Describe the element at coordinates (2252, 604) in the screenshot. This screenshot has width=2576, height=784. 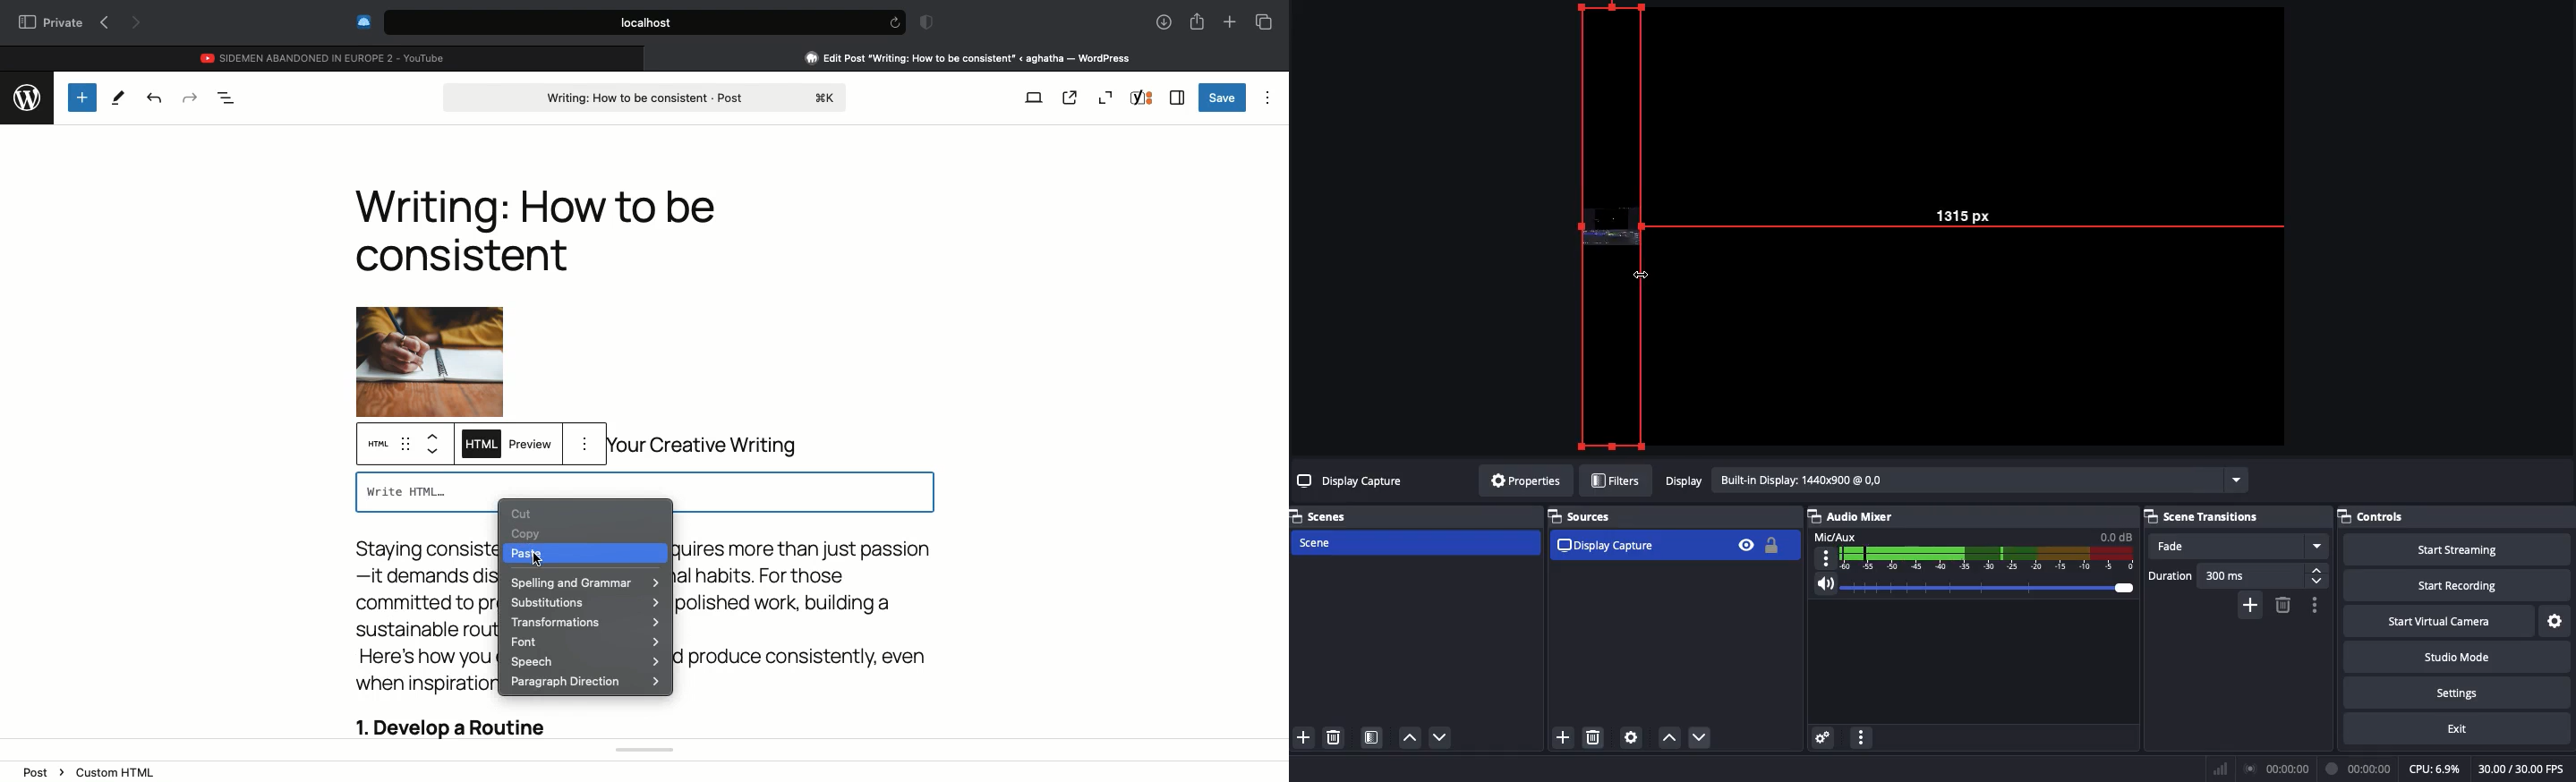
I see `Add` at that location.